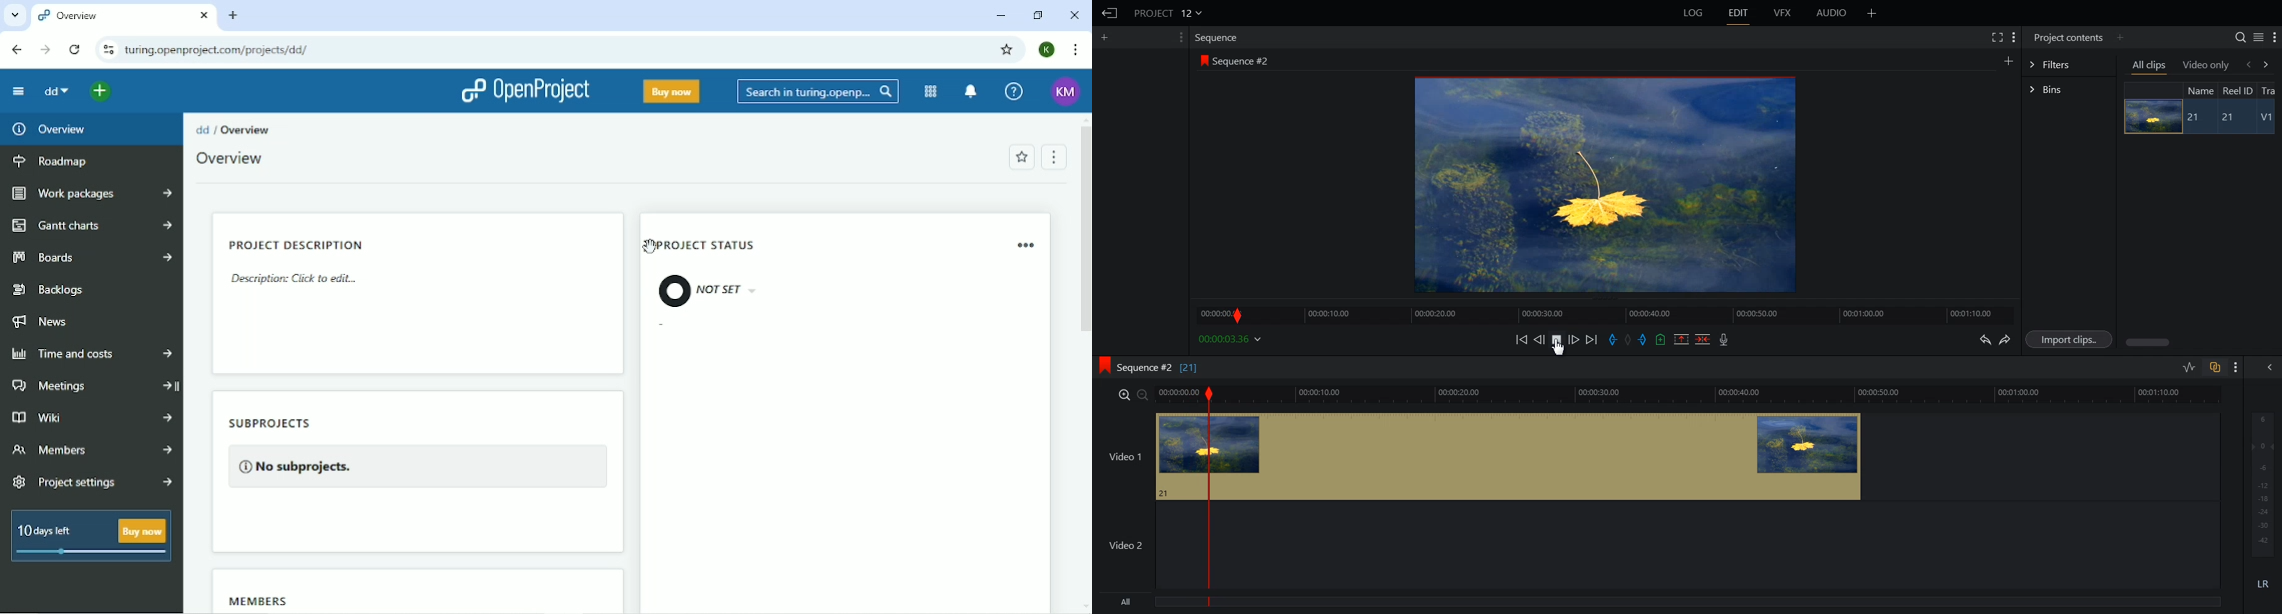  Describe the element at coordinates (2275, 38) in the screenshot. I see `Show setting menu` at that location.